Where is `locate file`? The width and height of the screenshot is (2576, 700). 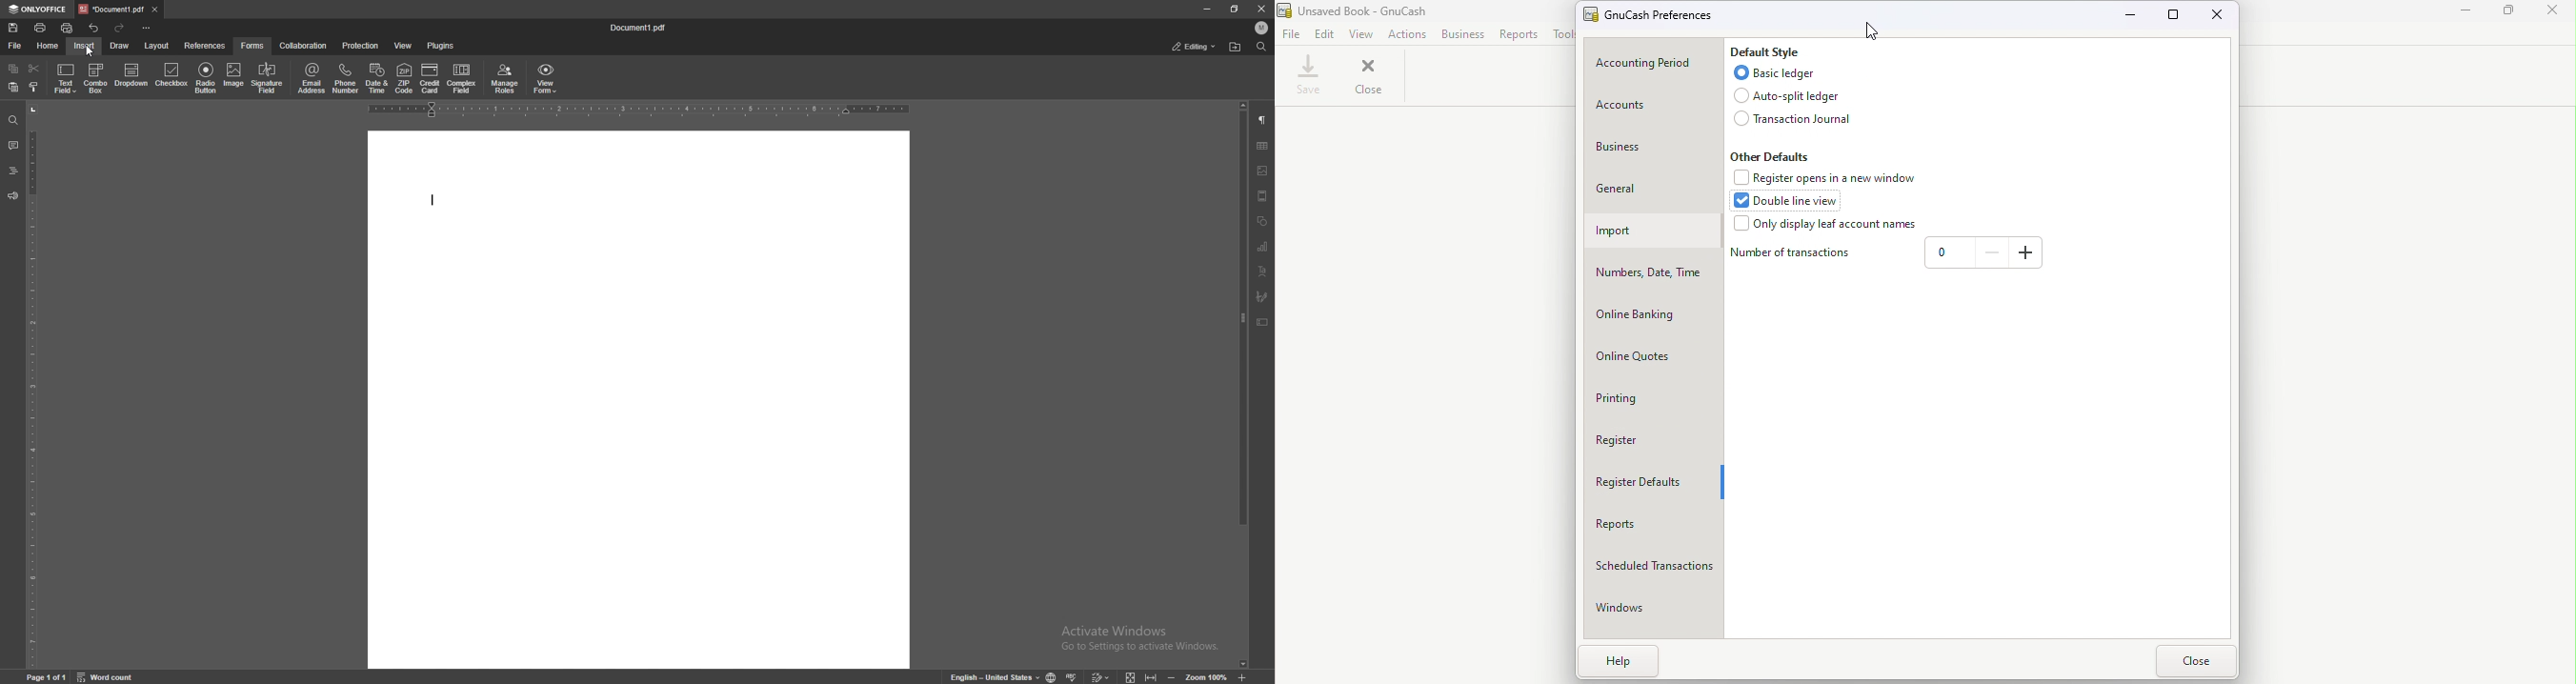 locate file is located at coordinates (1237, 46).